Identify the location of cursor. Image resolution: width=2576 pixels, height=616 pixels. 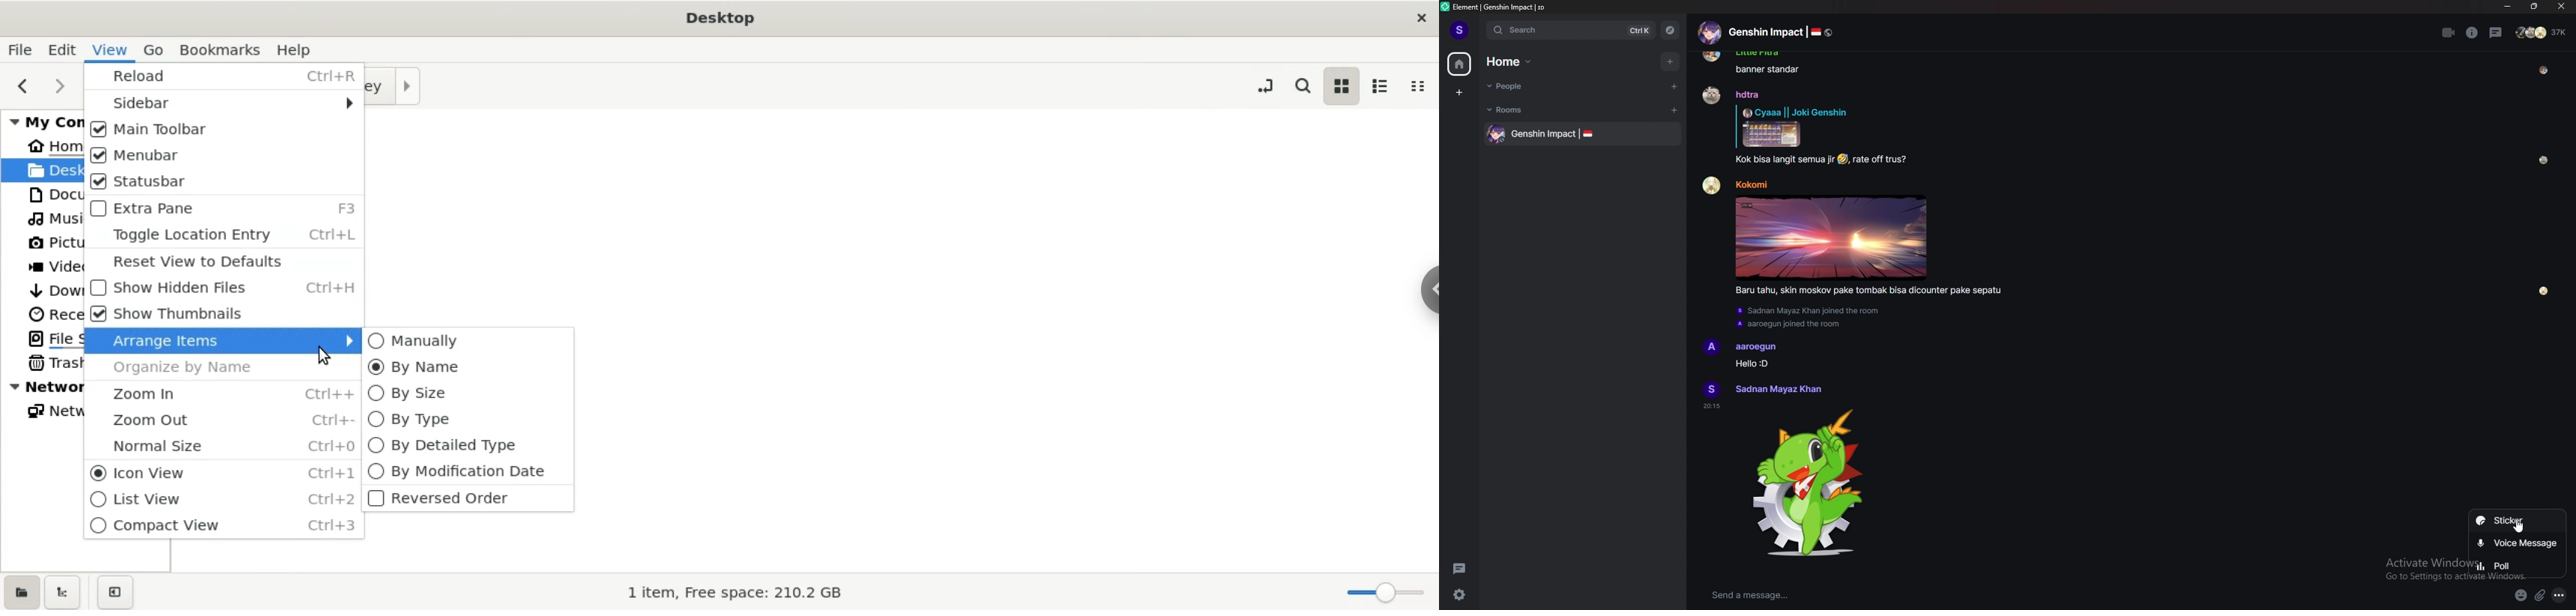
(2518, 526).